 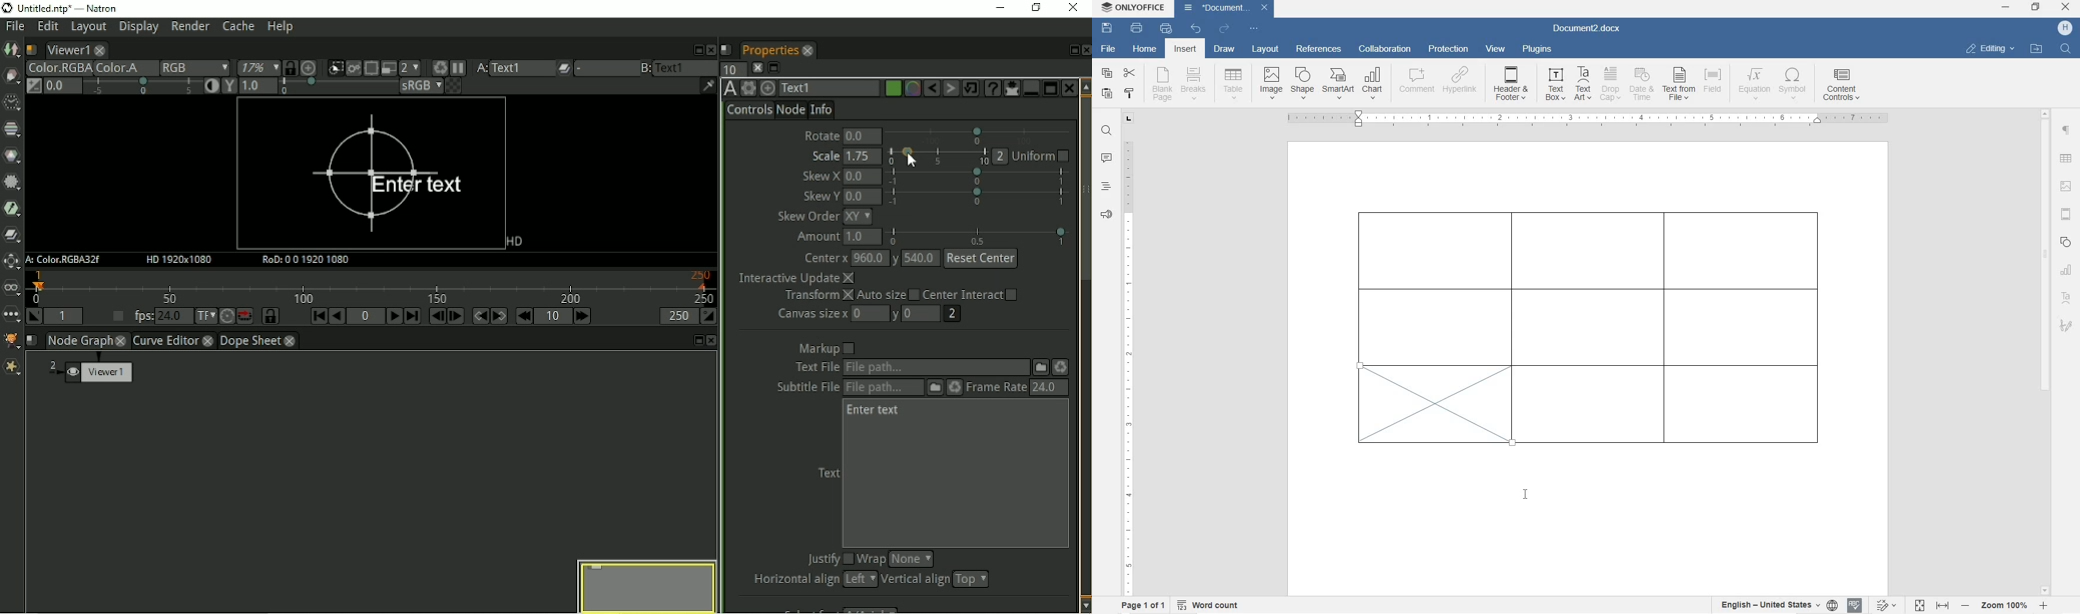 I want to click on HYPERLINK, so click(x=1460, y=84).